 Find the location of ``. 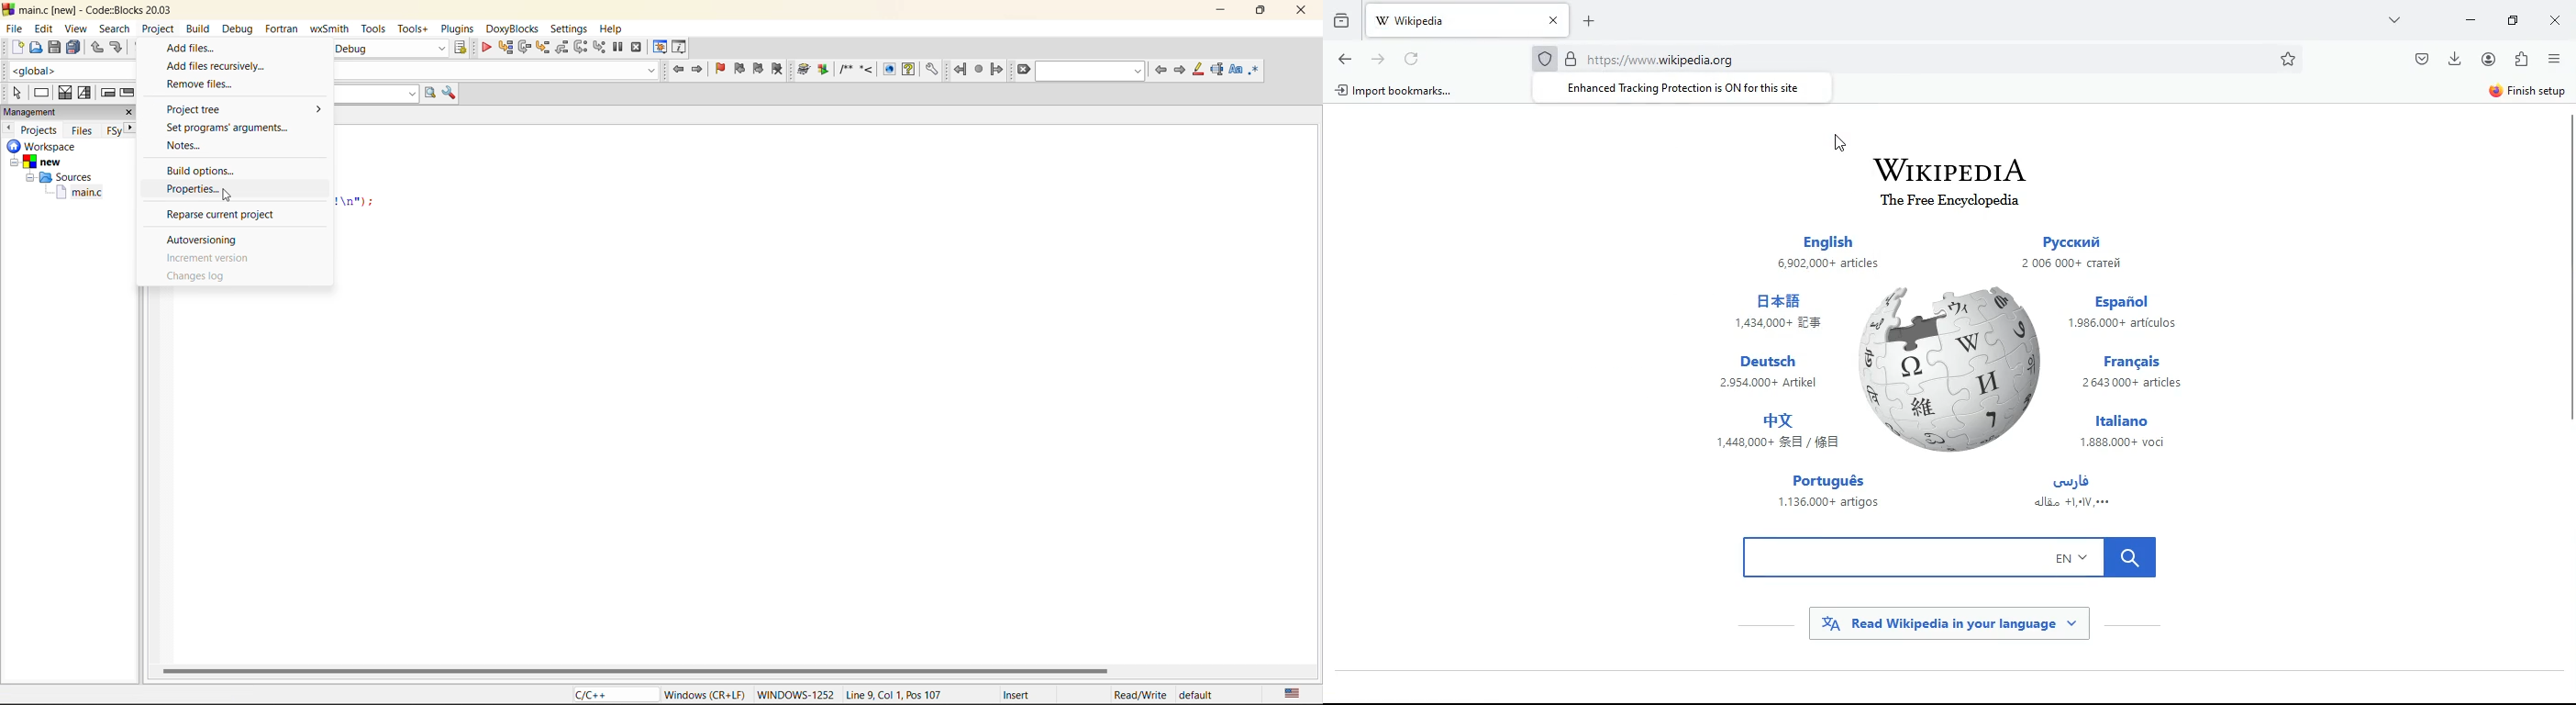

 is located at coordinates (1025, 70).